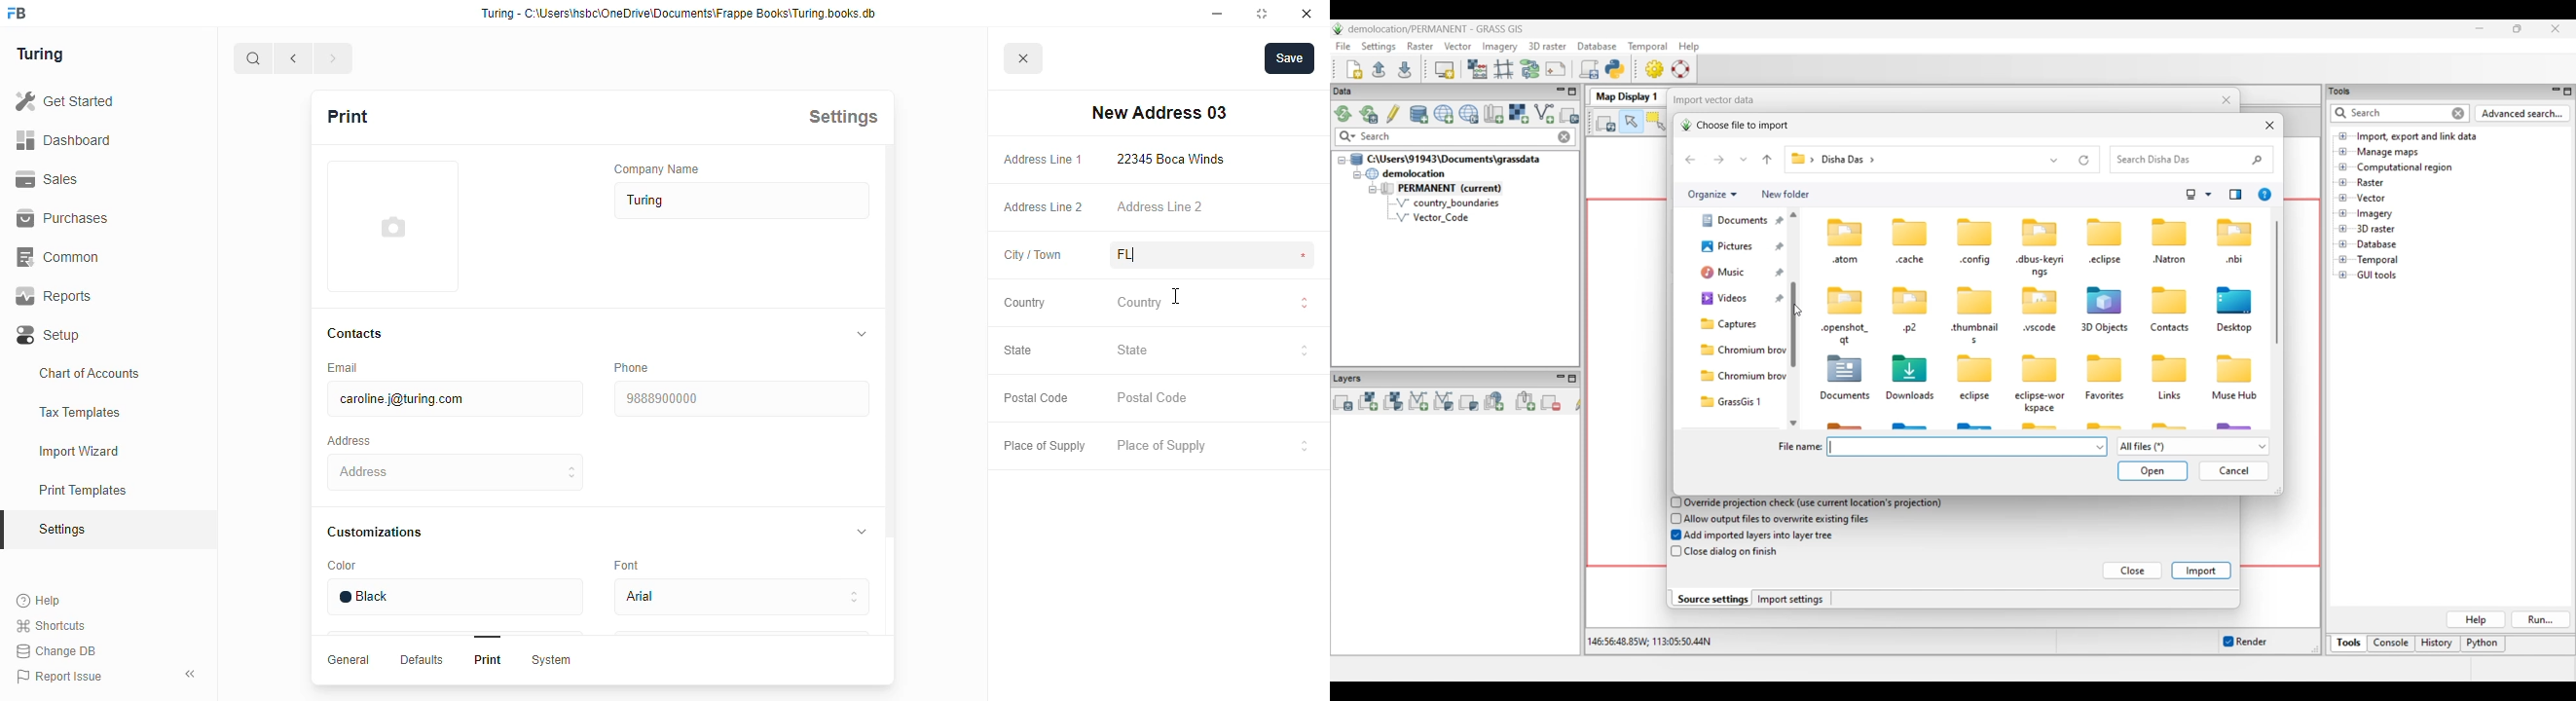  I want to click on toggle sidebar, so click(193, 673).